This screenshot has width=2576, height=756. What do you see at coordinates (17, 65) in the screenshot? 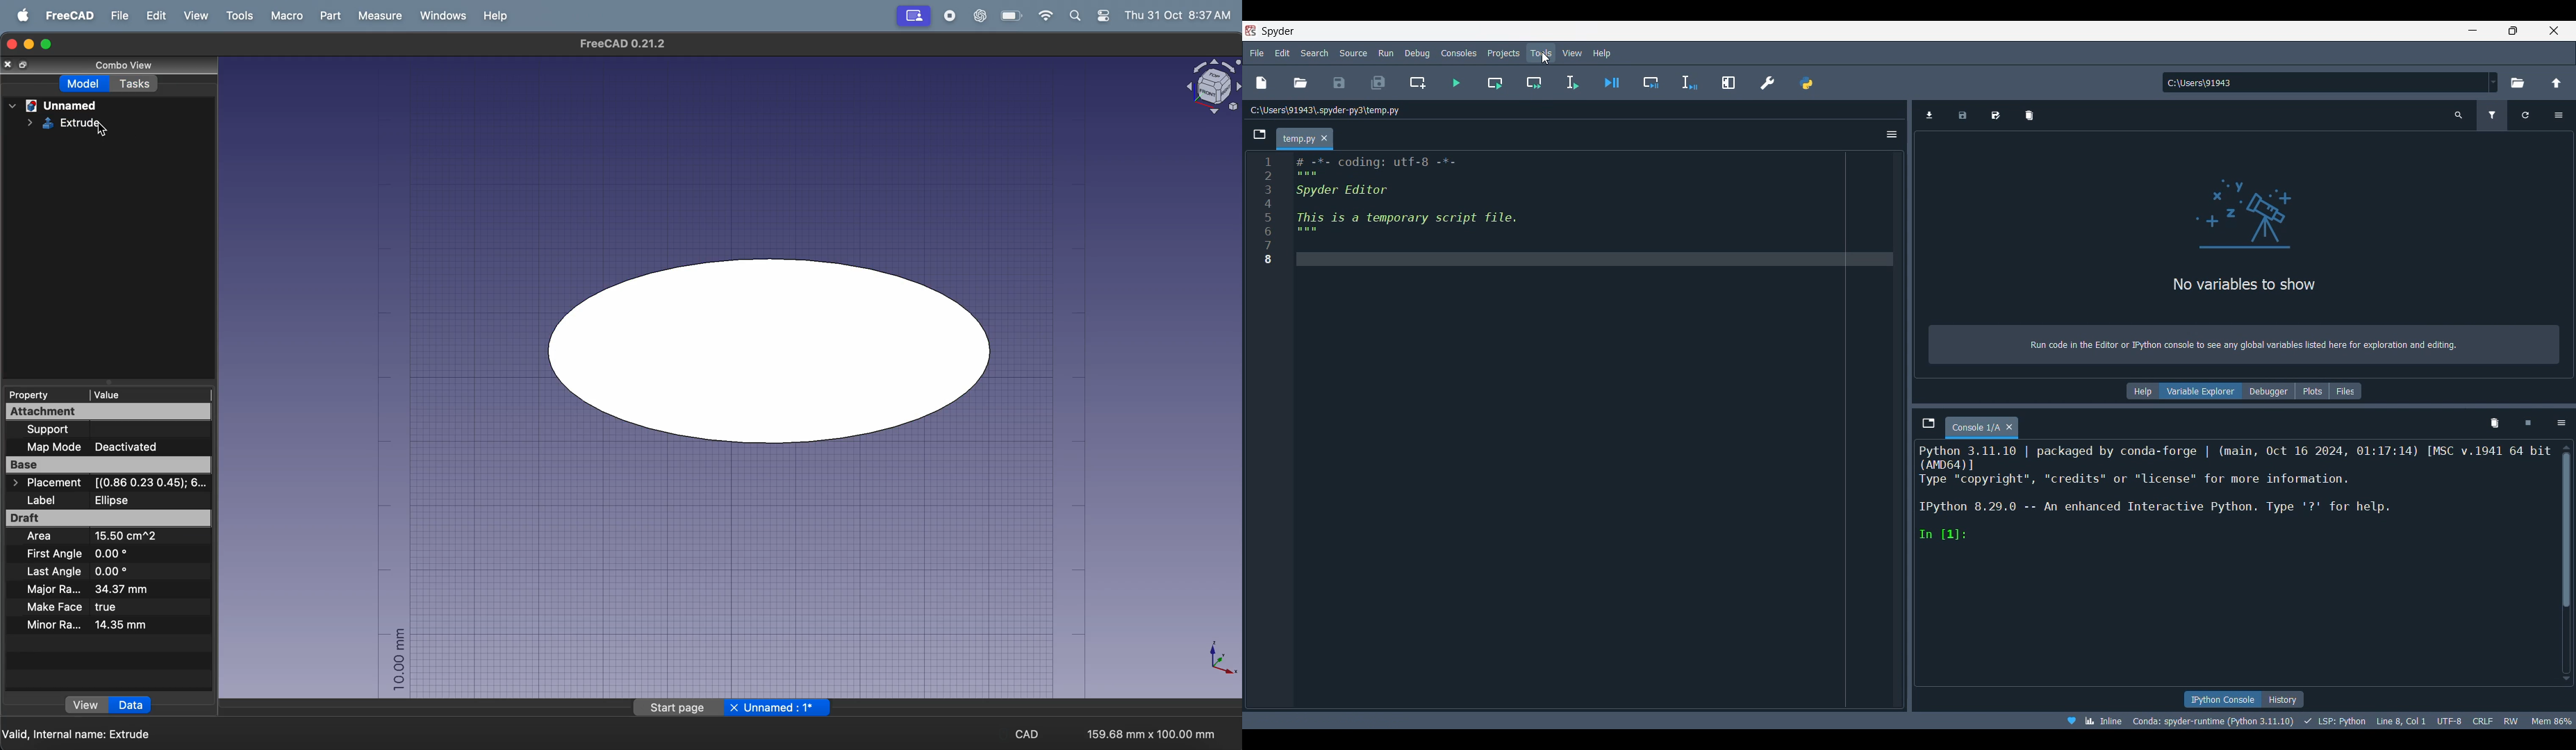
I see `close` at bounding box center [17, 65].